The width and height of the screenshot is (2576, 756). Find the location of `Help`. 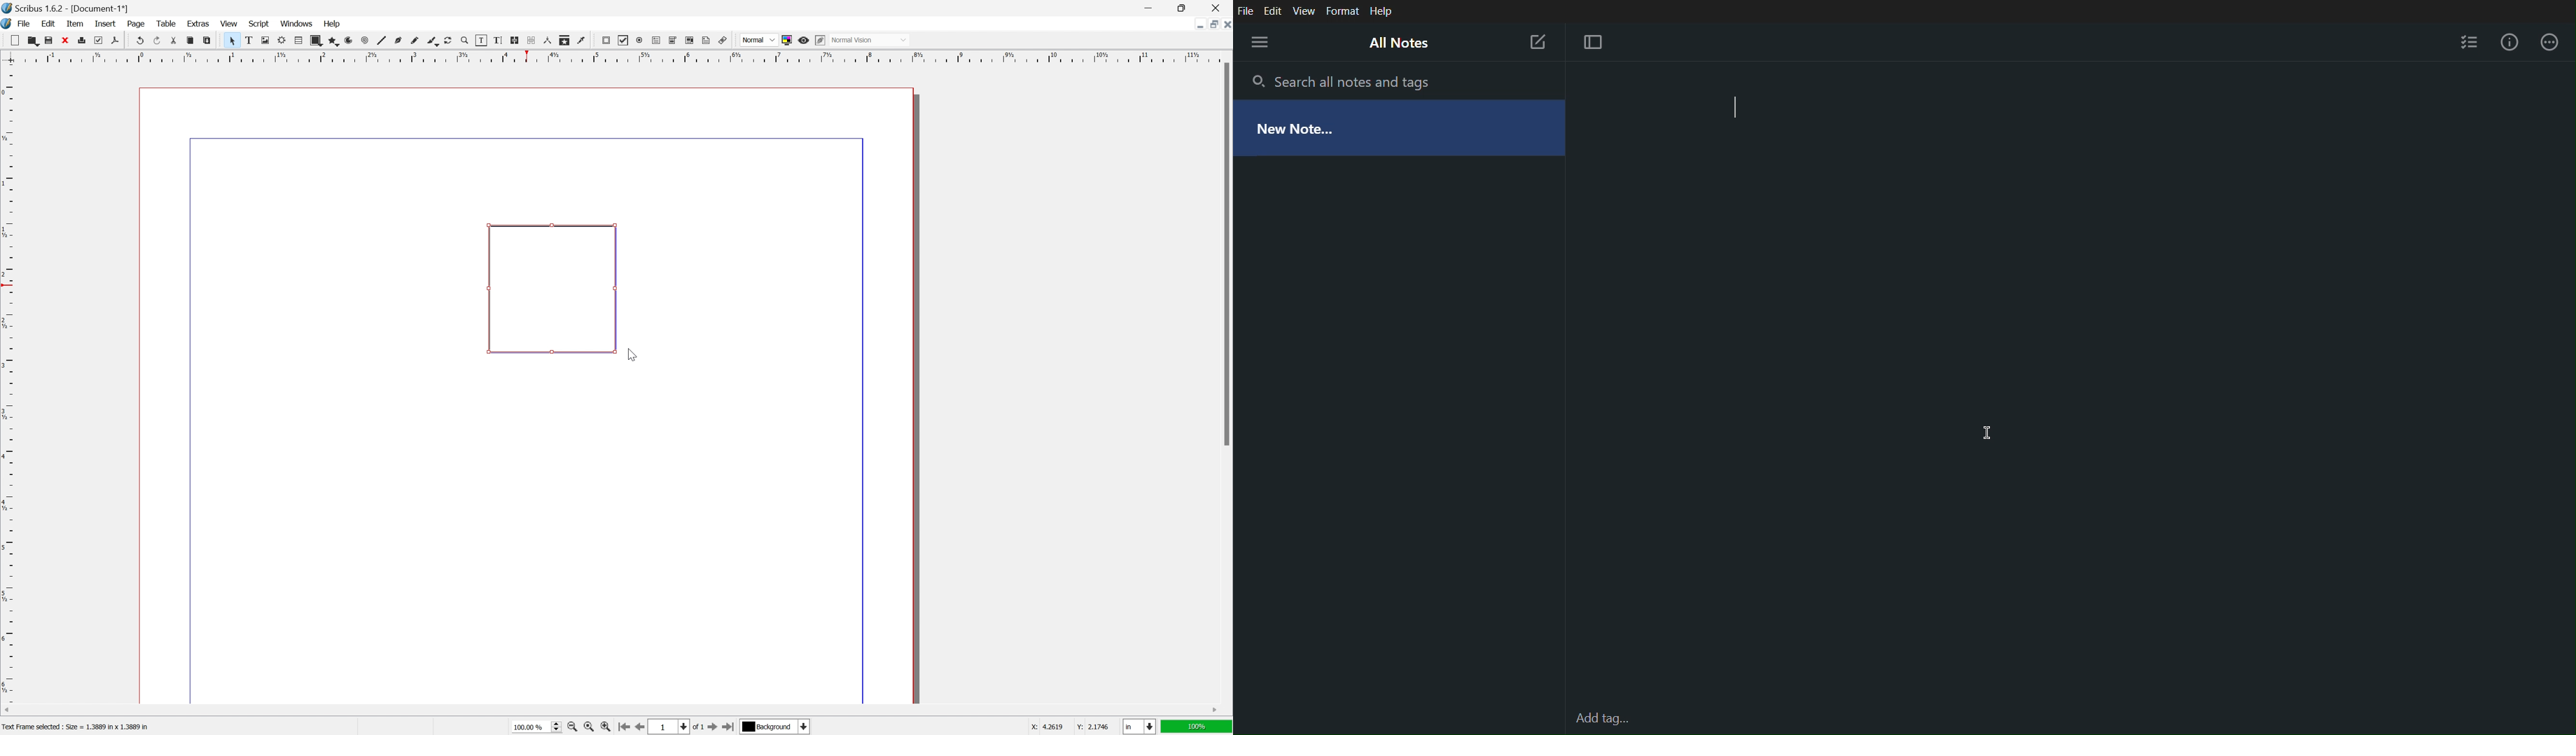

Help is located at coordinates (333, 24).